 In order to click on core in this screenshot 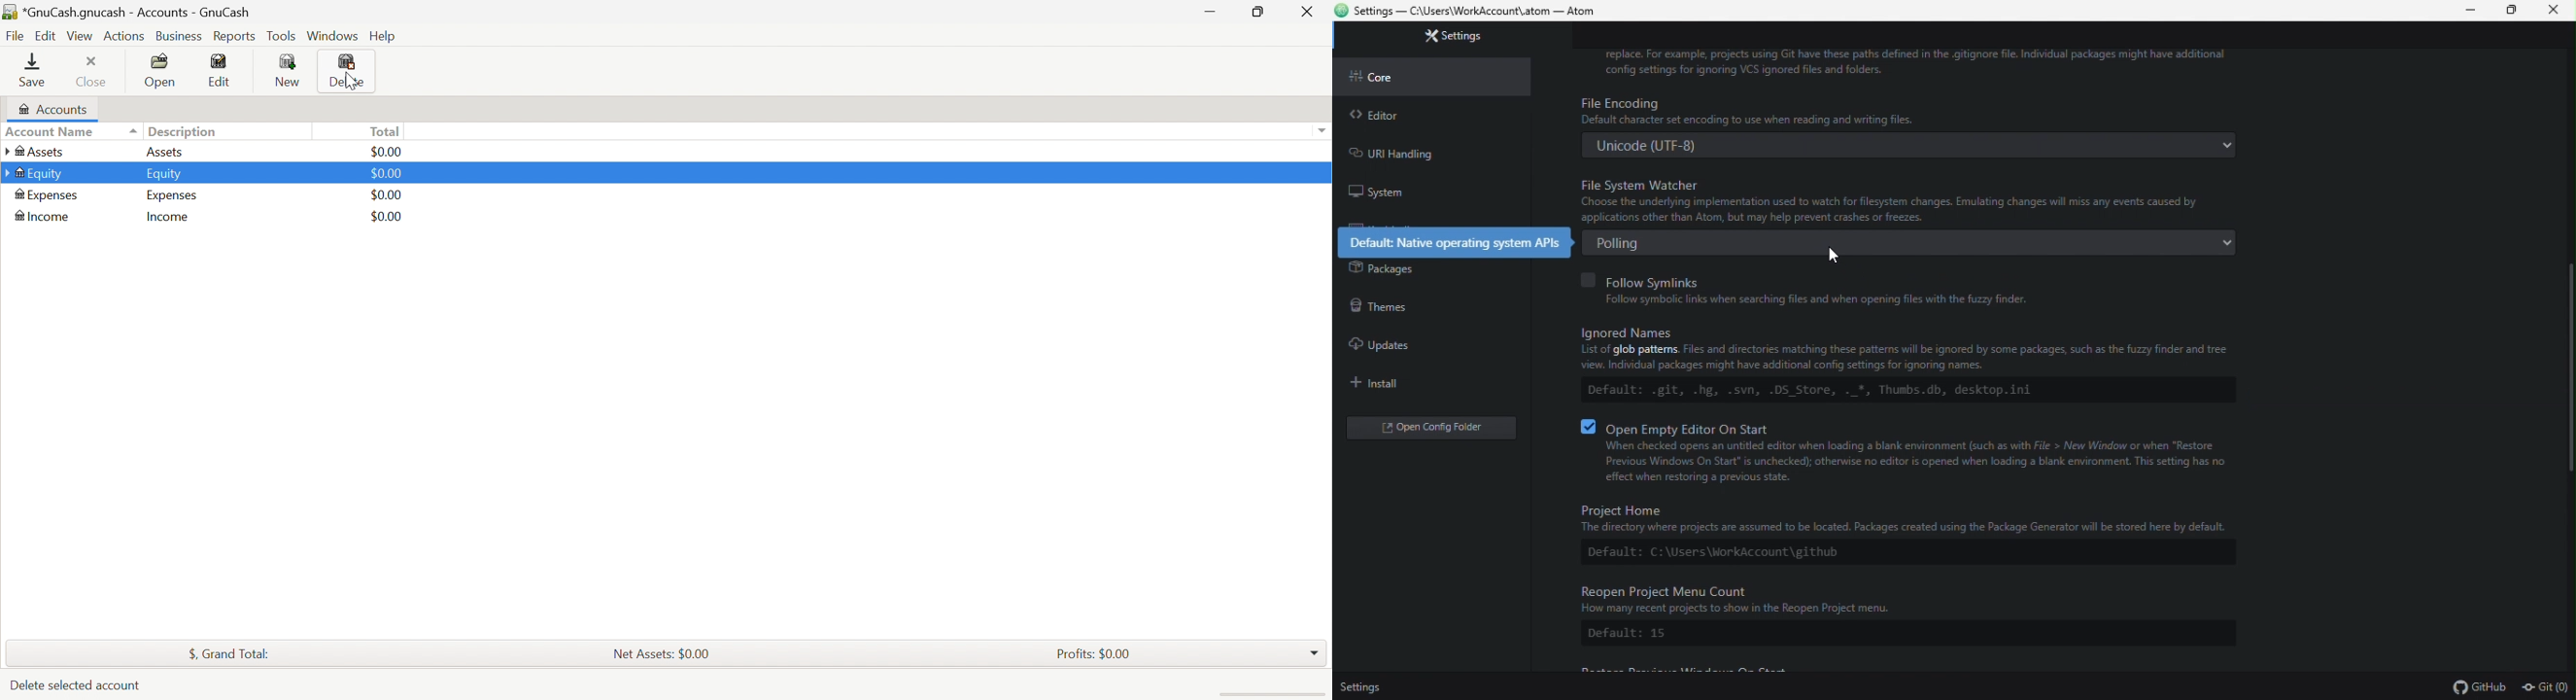, I will do `click(1432, 75)`.